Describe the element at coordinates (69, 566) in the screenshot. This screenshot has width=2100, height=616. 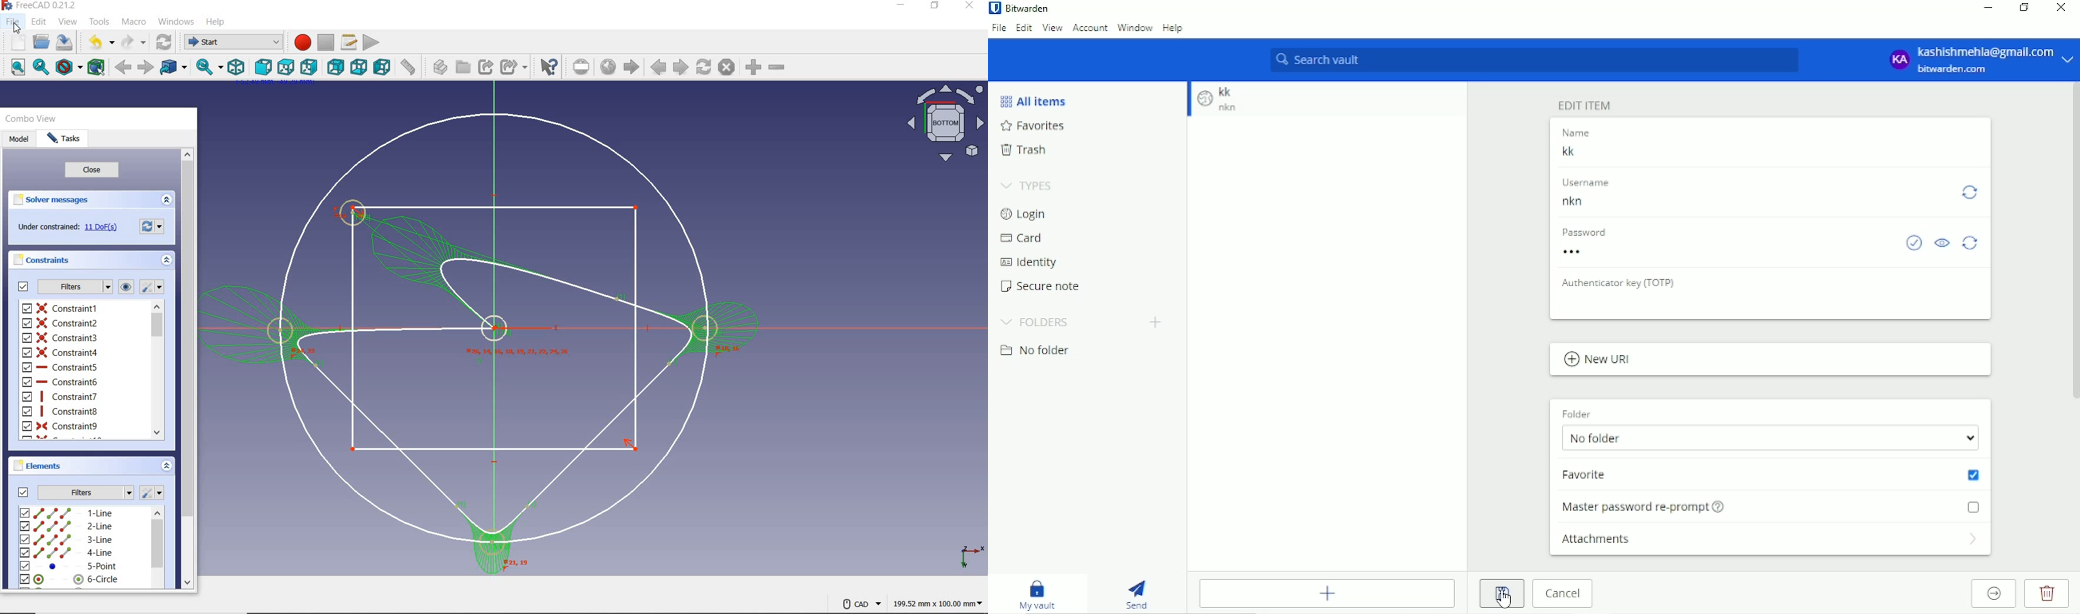
I see `5-line` at that location.